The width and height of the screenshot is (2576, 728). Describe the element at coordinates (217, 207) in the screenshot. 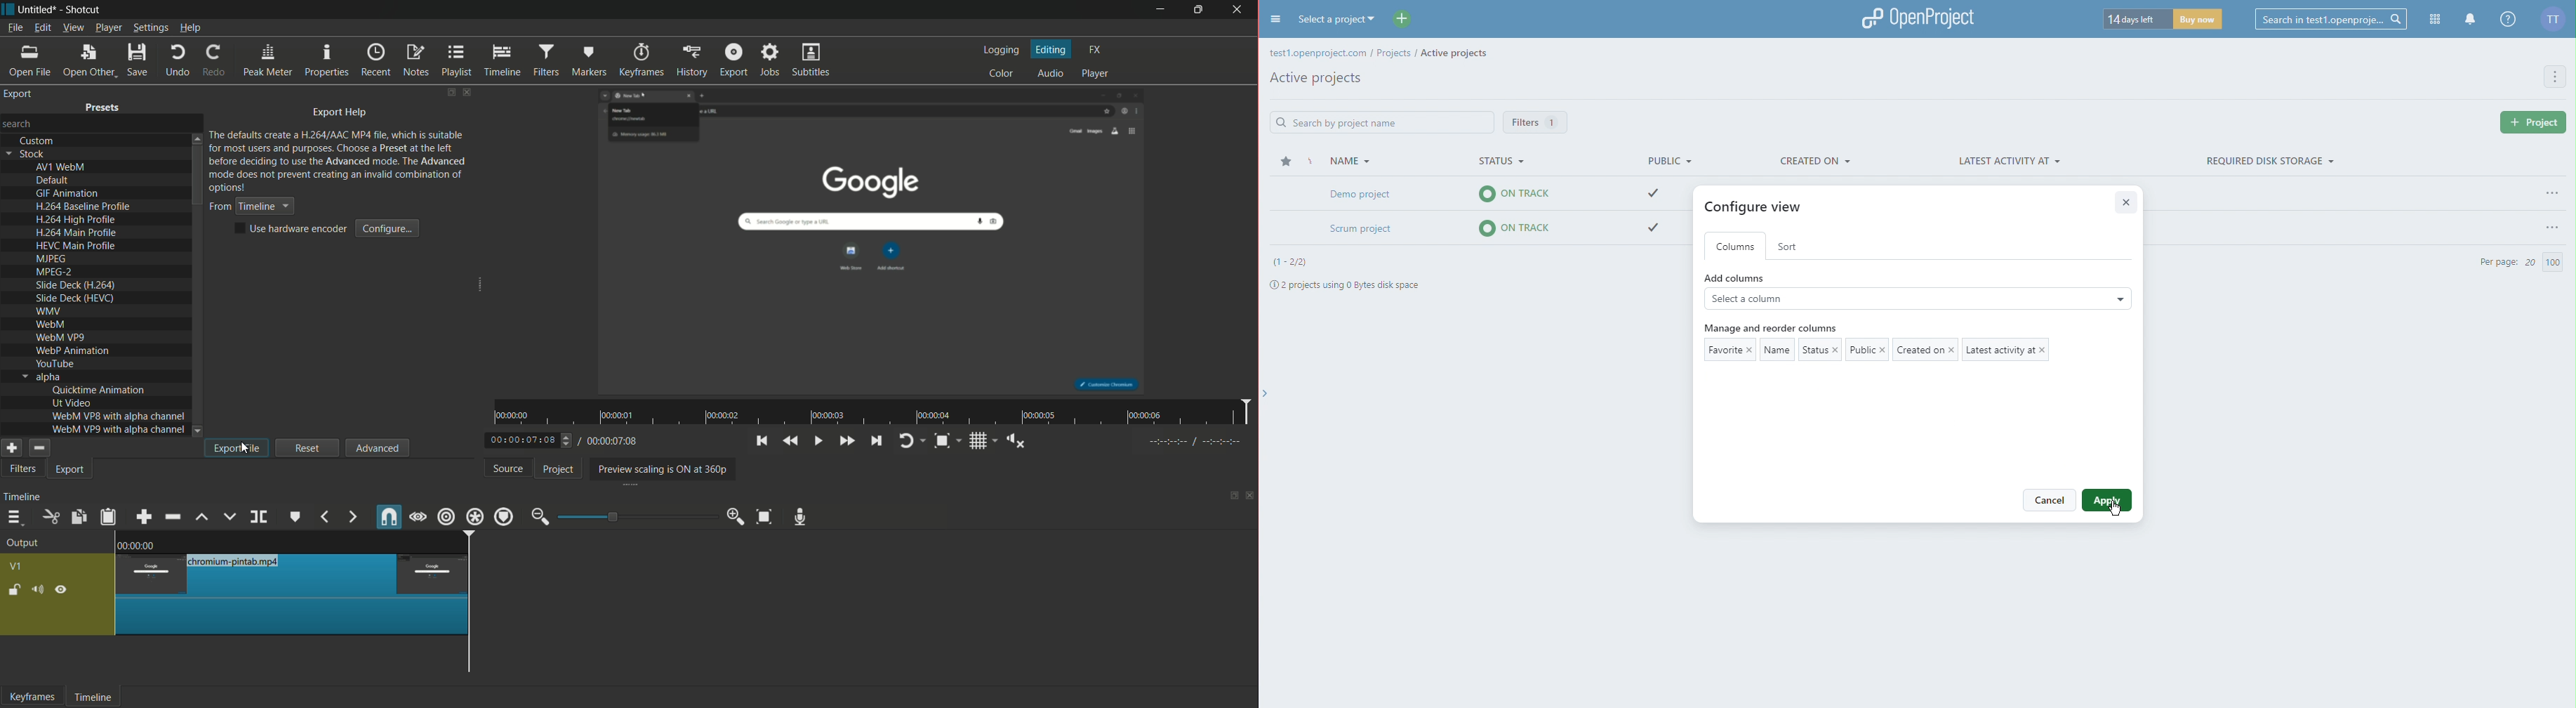

I see `from` at that location.